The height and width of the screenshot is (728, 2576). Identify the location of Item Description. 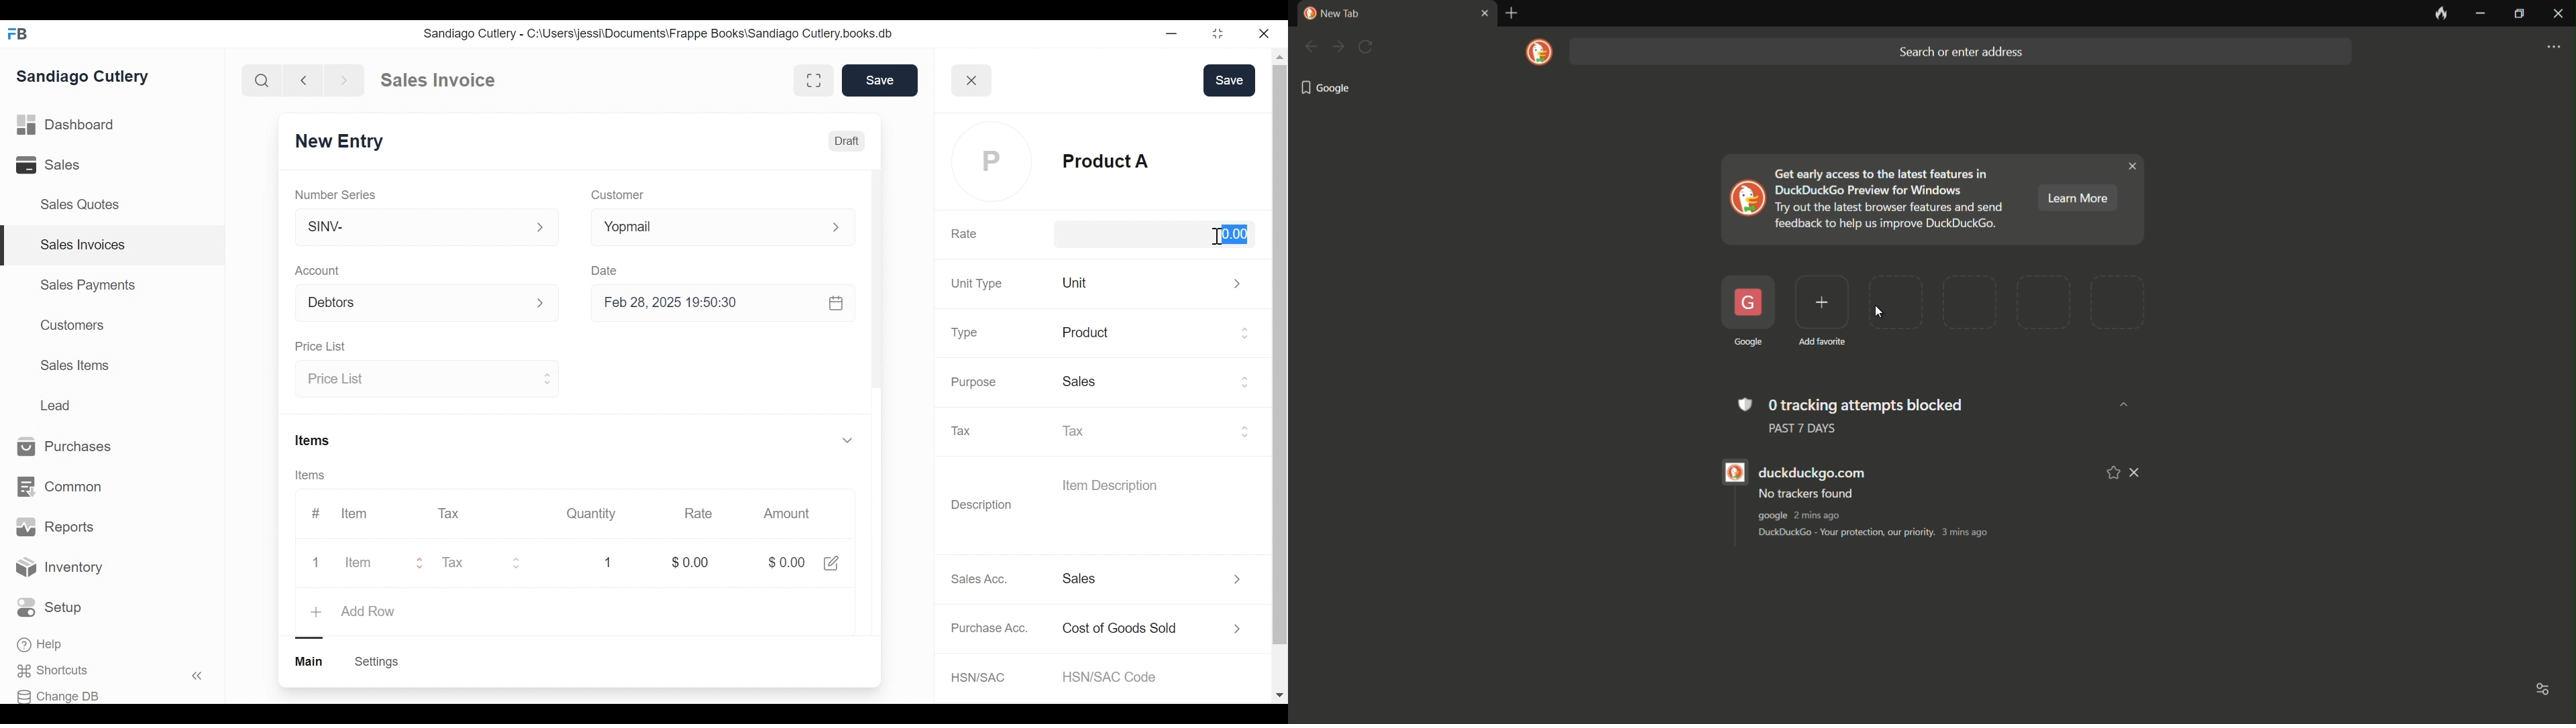
(1109, 484).